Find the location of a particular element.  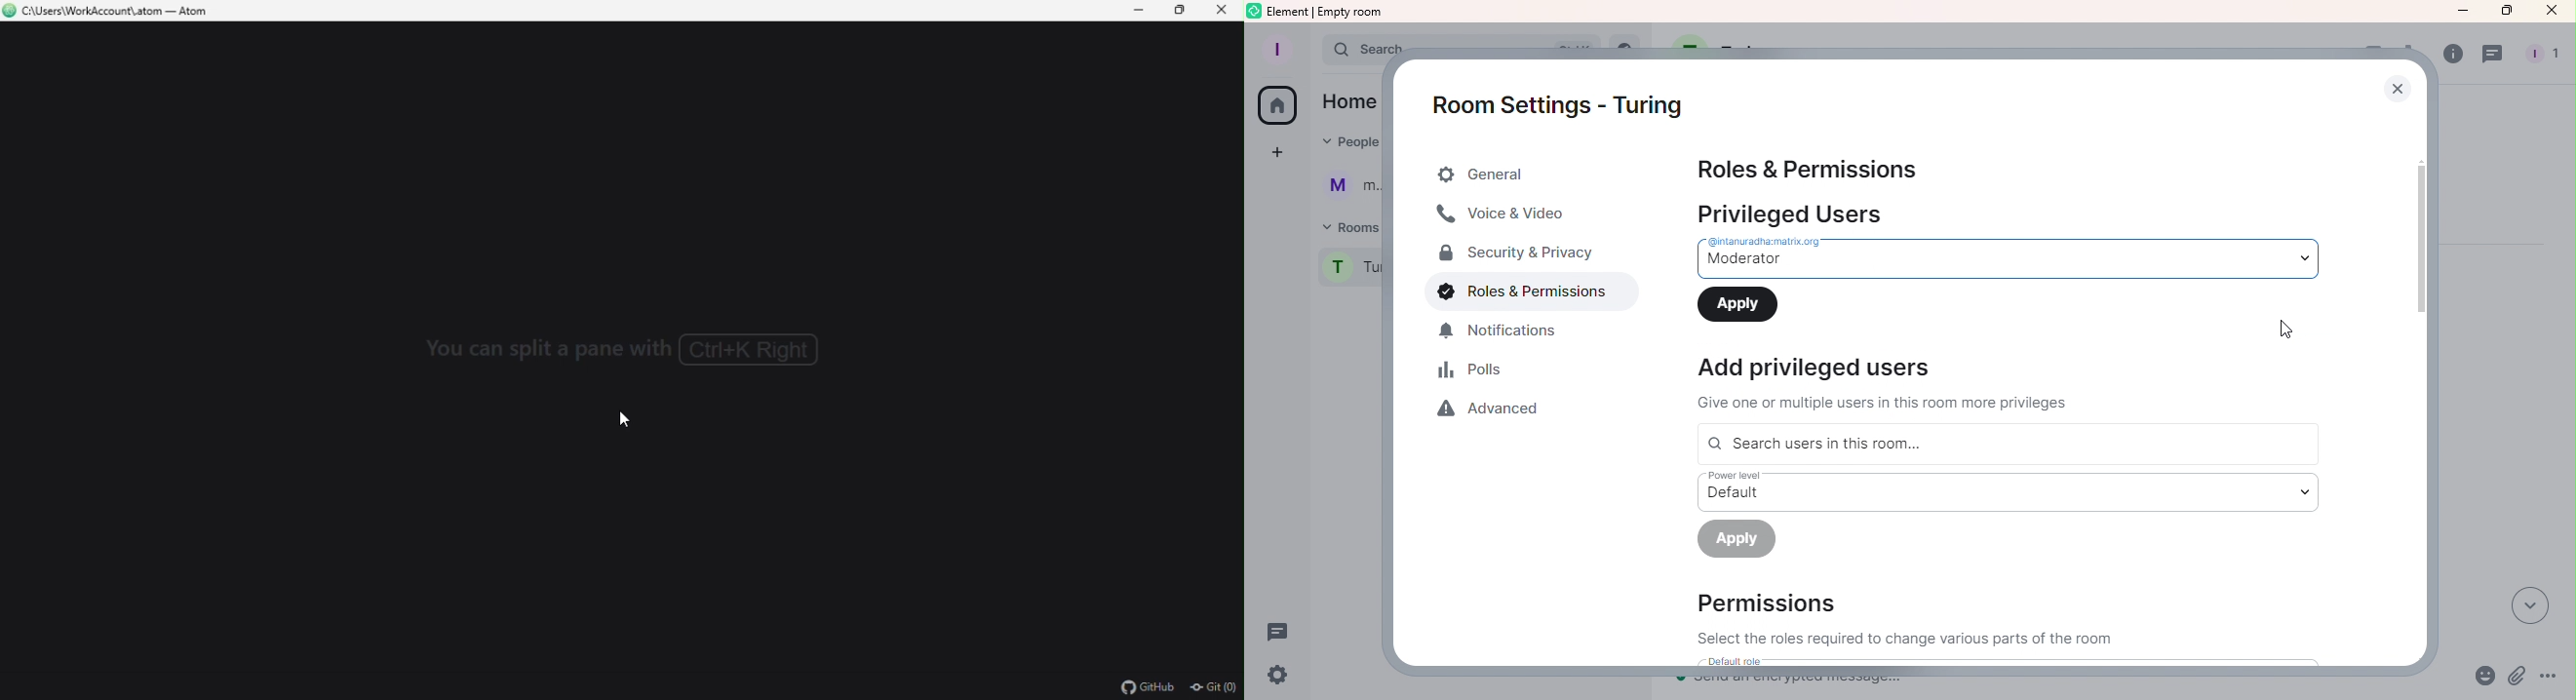

Close is located at coordinates (2396, 85).